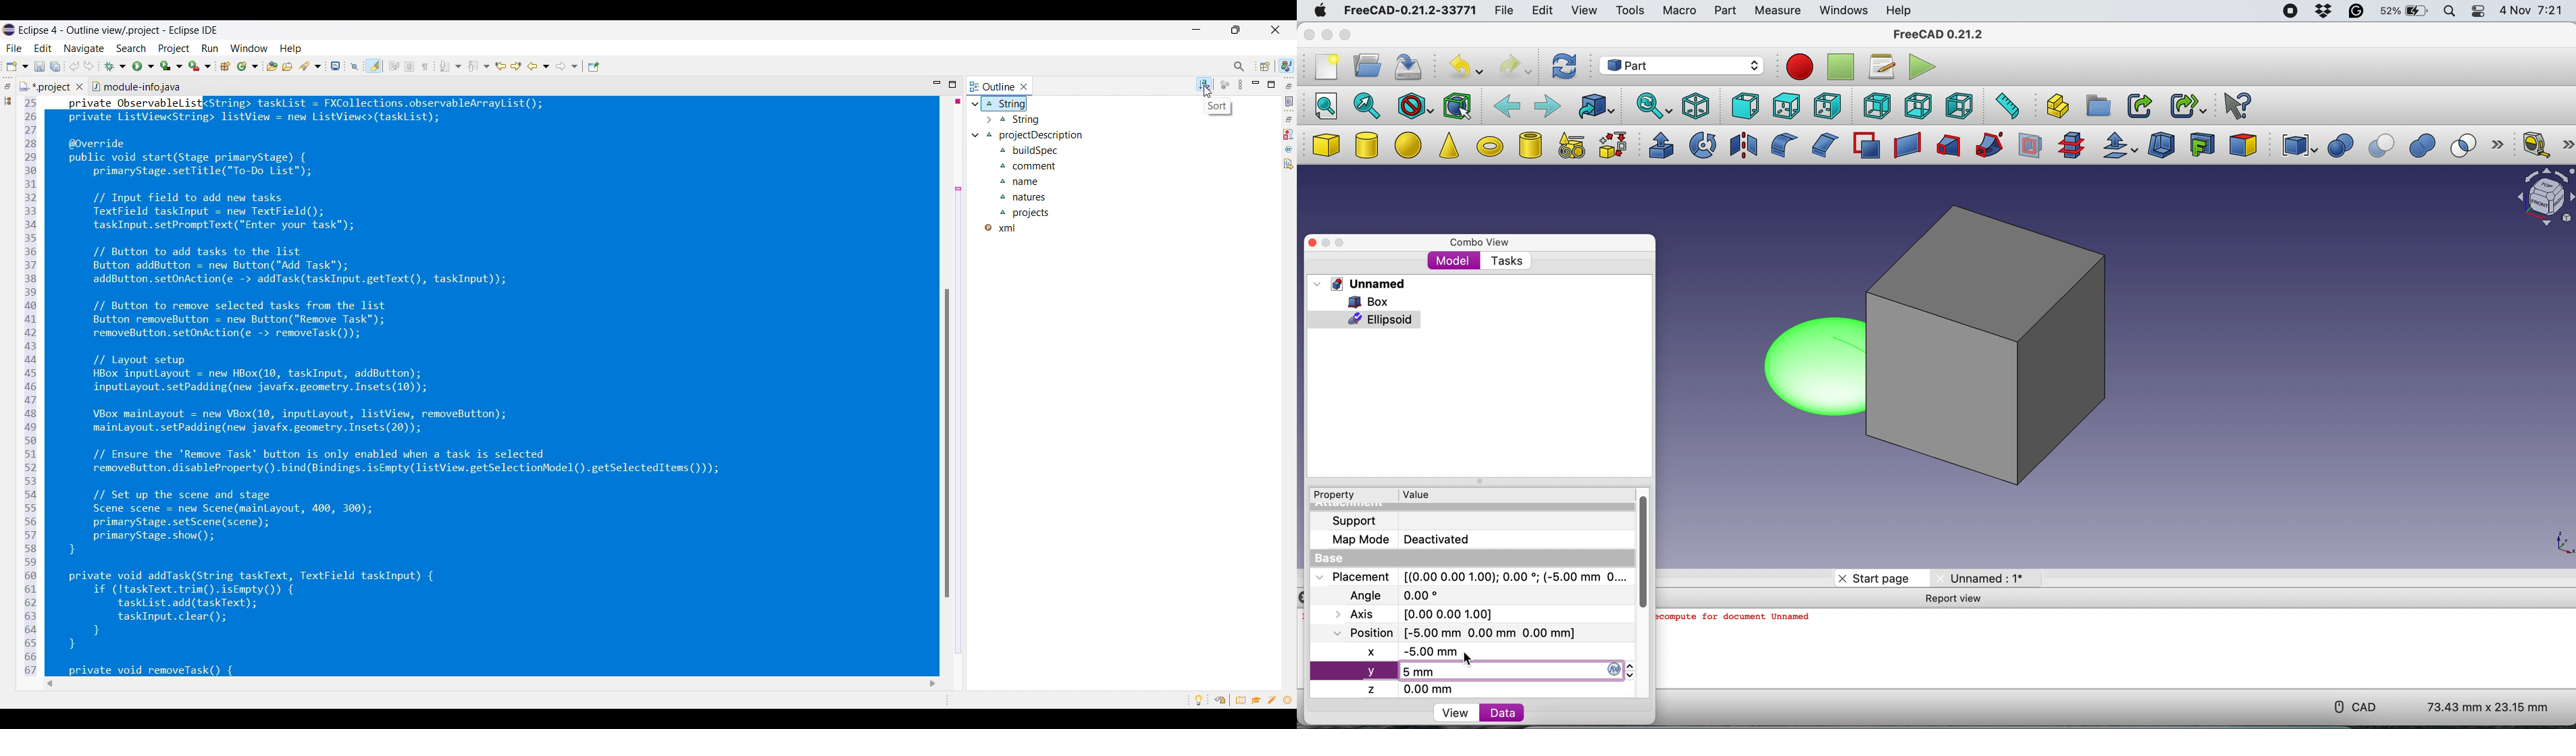  I want to click on Previous edit location, so click(500, 66).